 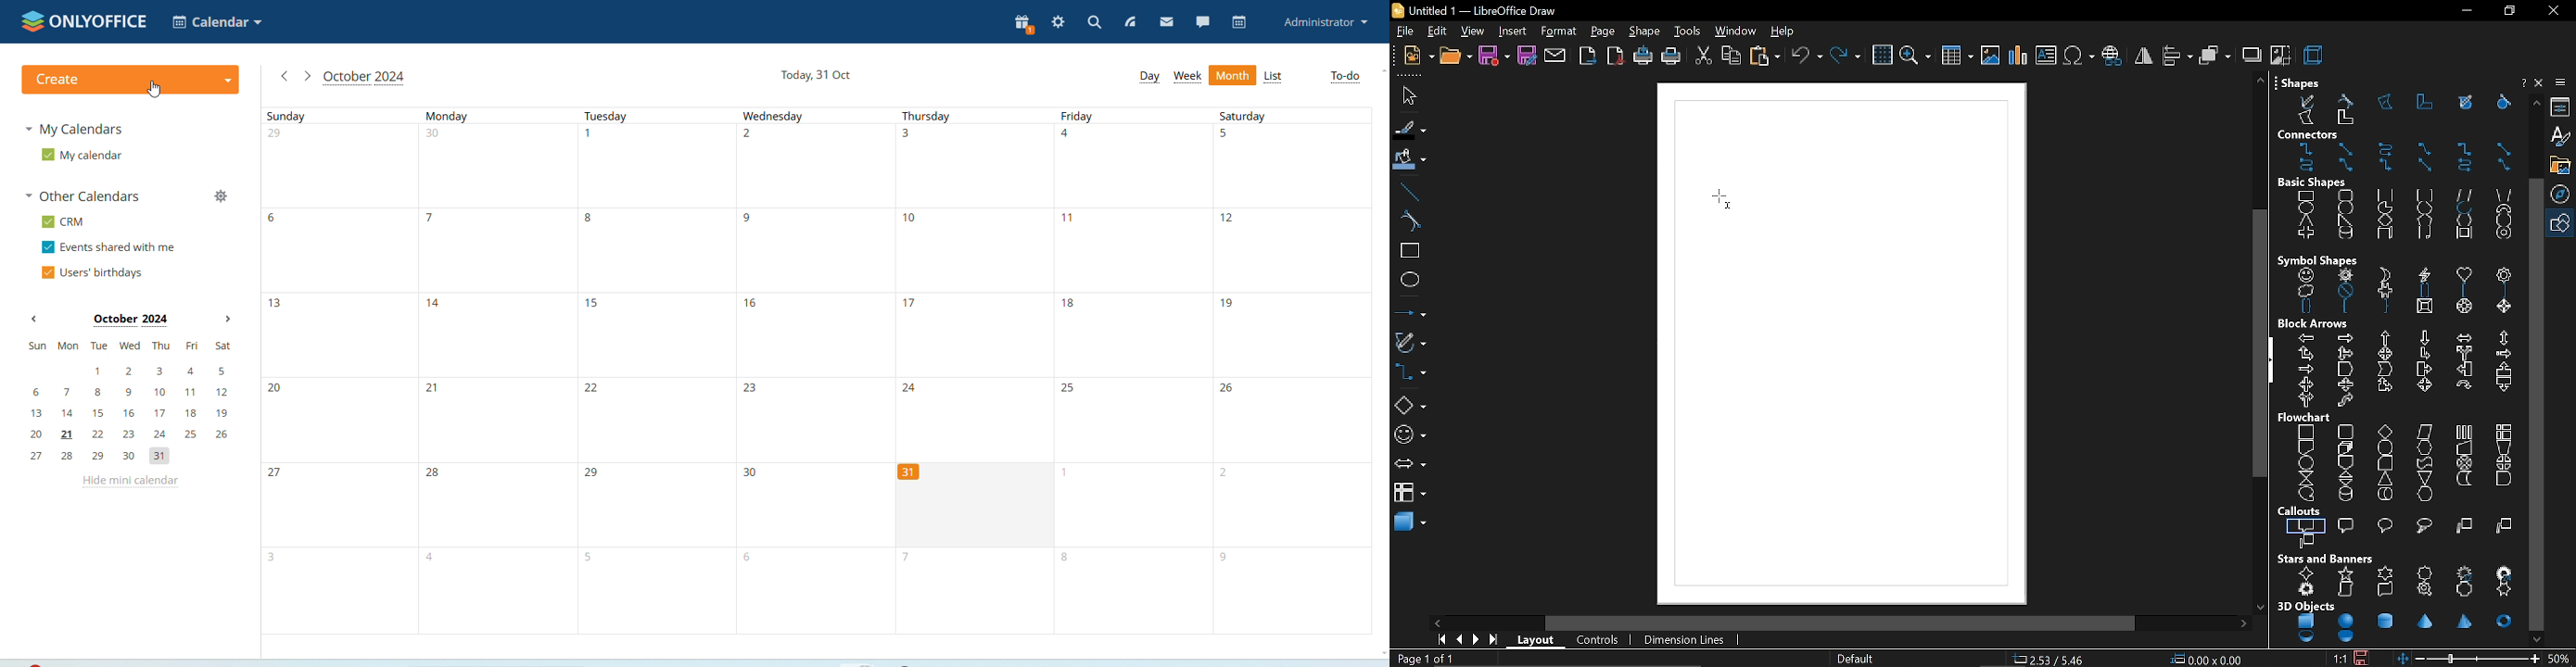 I want to click on 12 point star, so click(x=2467, y=571).